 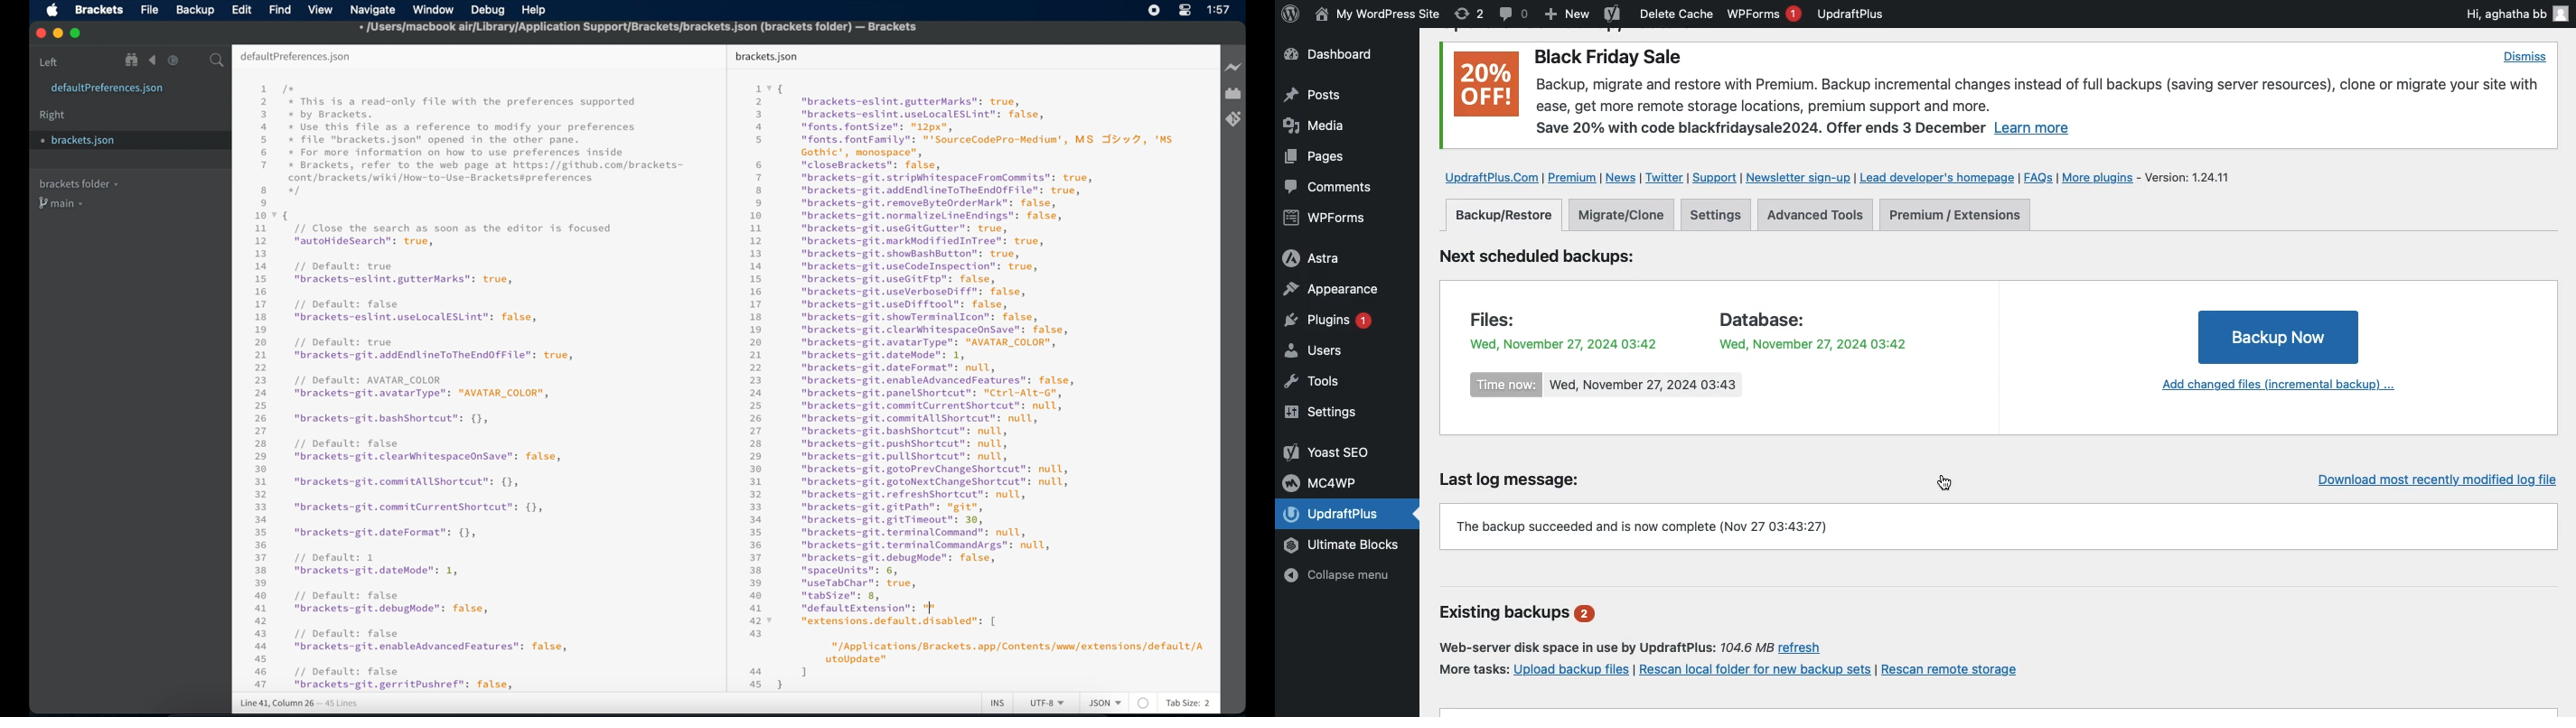 What do you see at coordinates (1956, 216) in the screenshot?
I see `Premium extensions` at bounding box center [1956, 216].